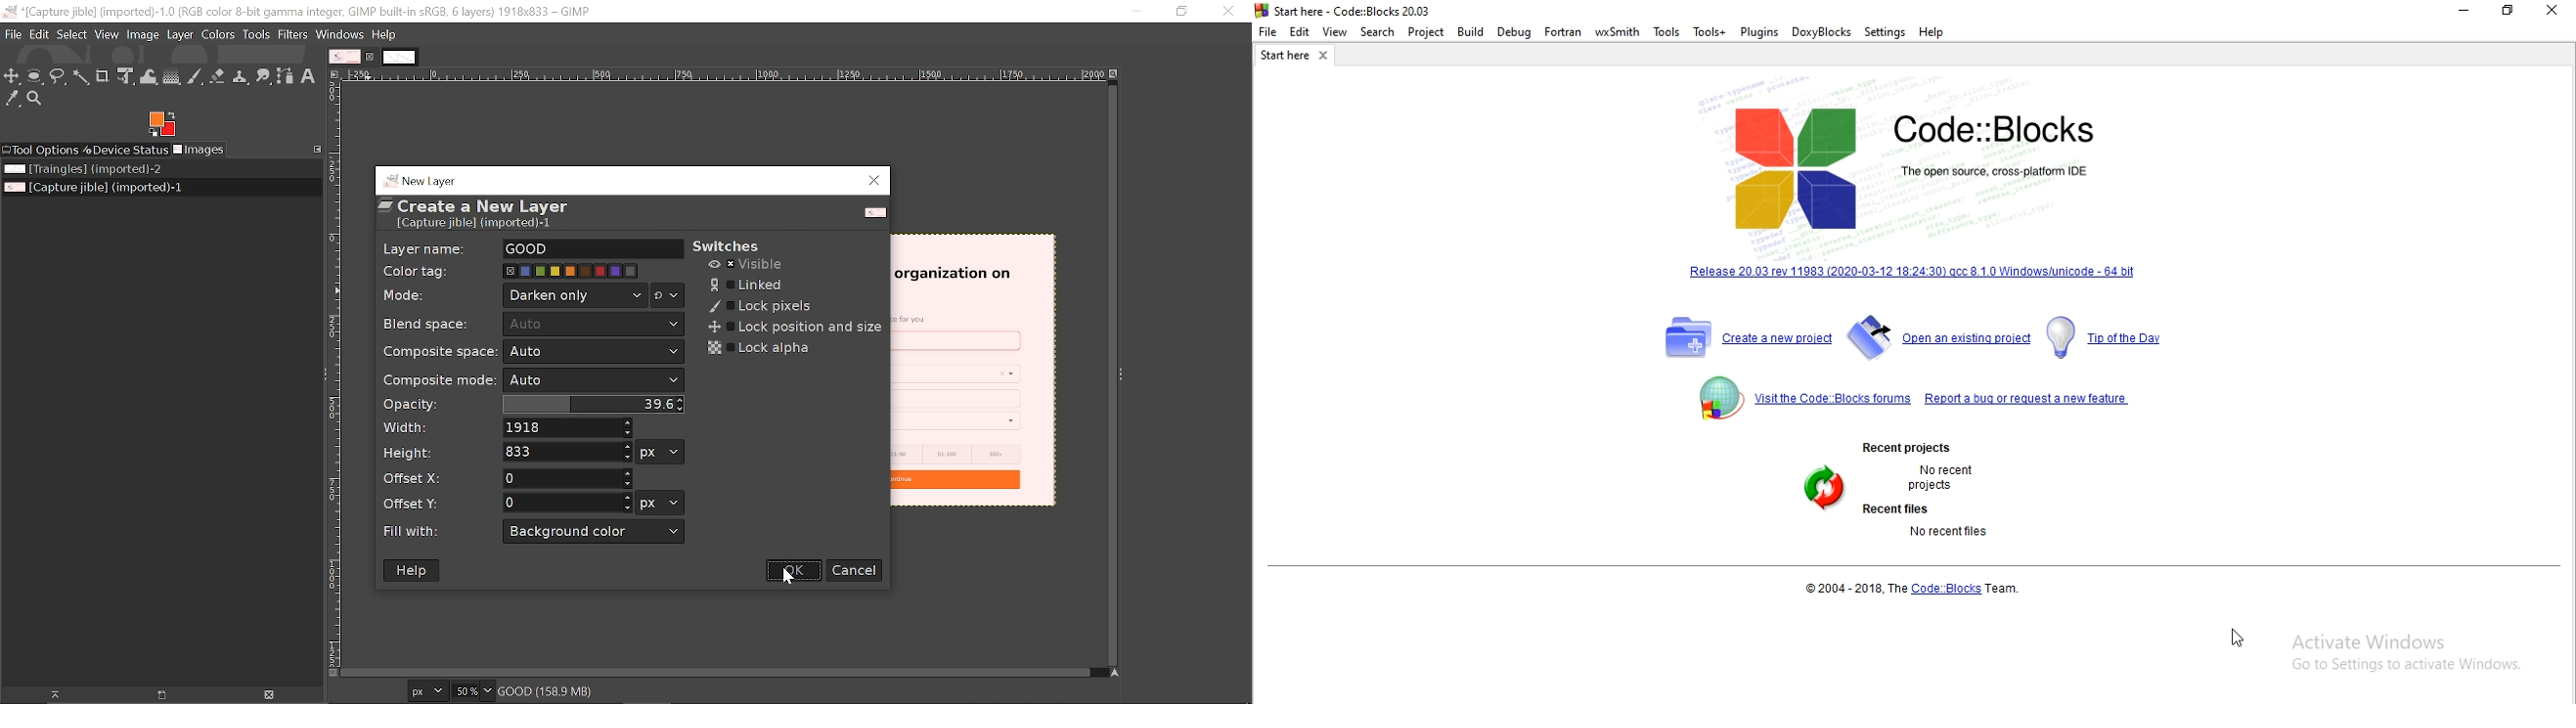 This screenshot has width=2576, height=728. I want to click on Logo, so click(1794, 166).